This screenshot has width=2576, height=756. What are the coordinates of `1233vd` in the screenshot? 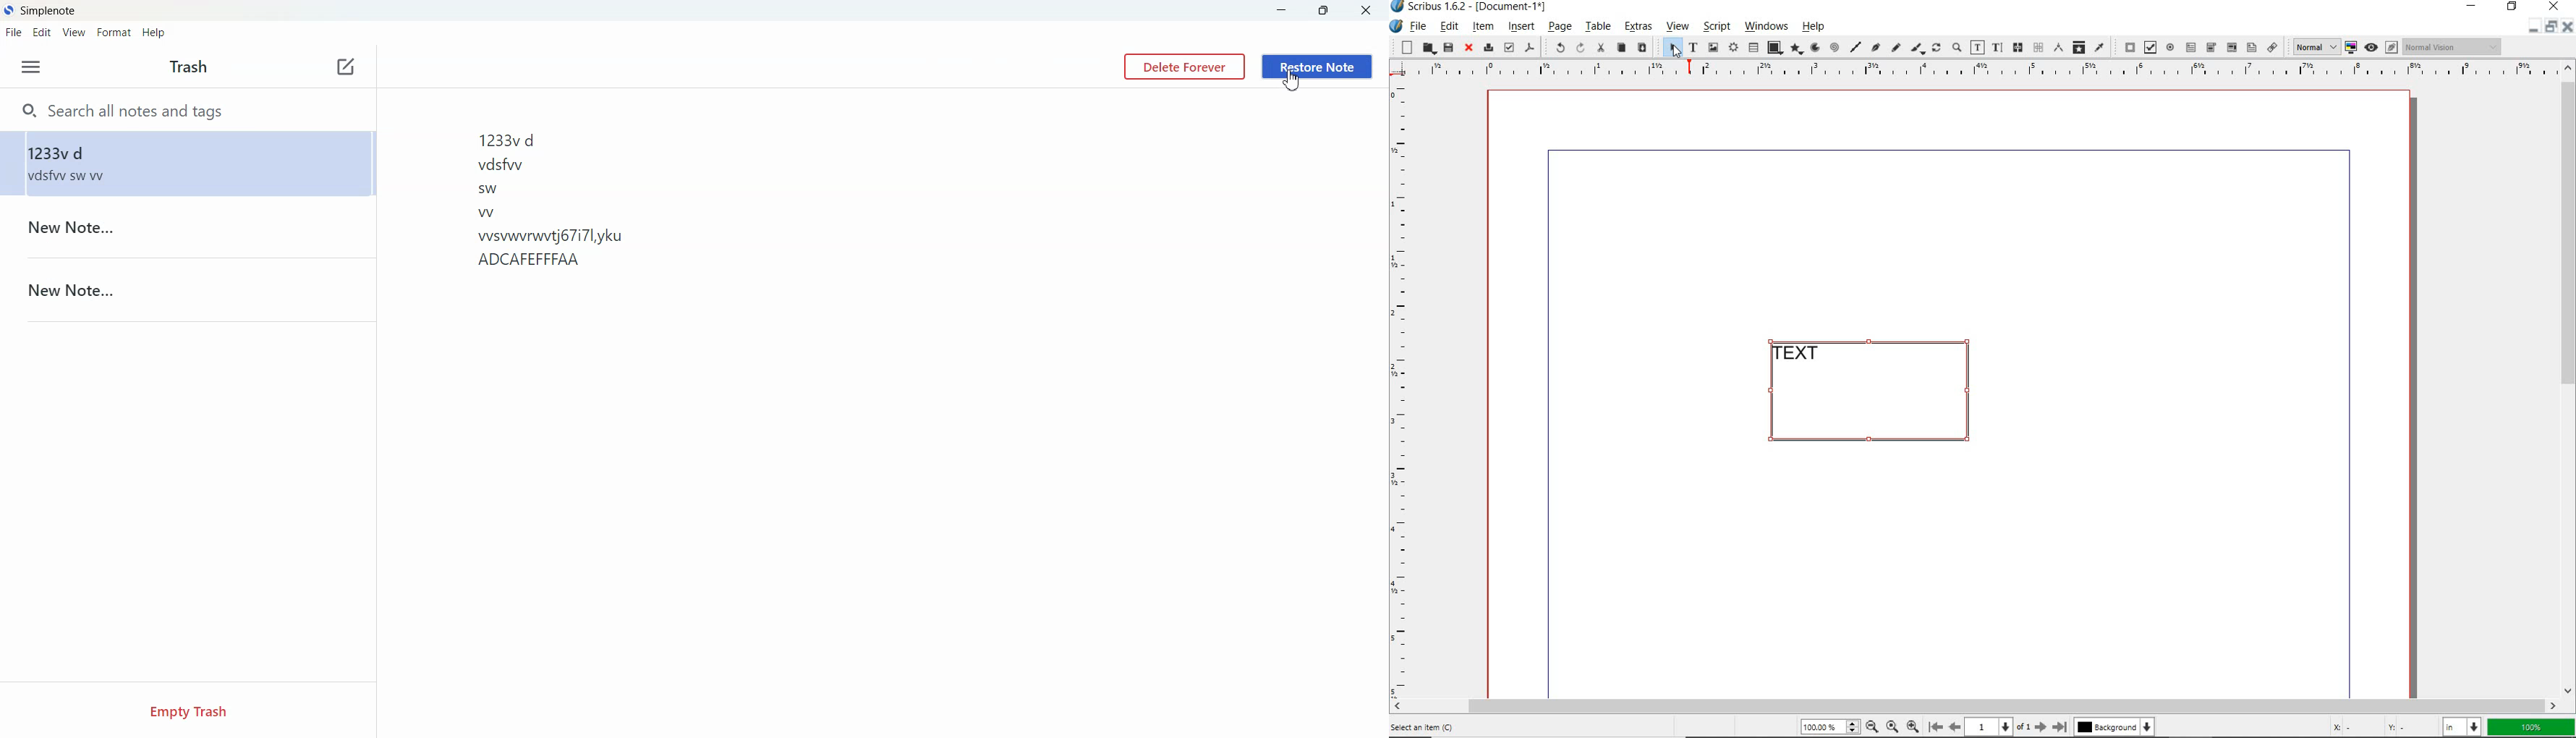 It's located at (514, 141).